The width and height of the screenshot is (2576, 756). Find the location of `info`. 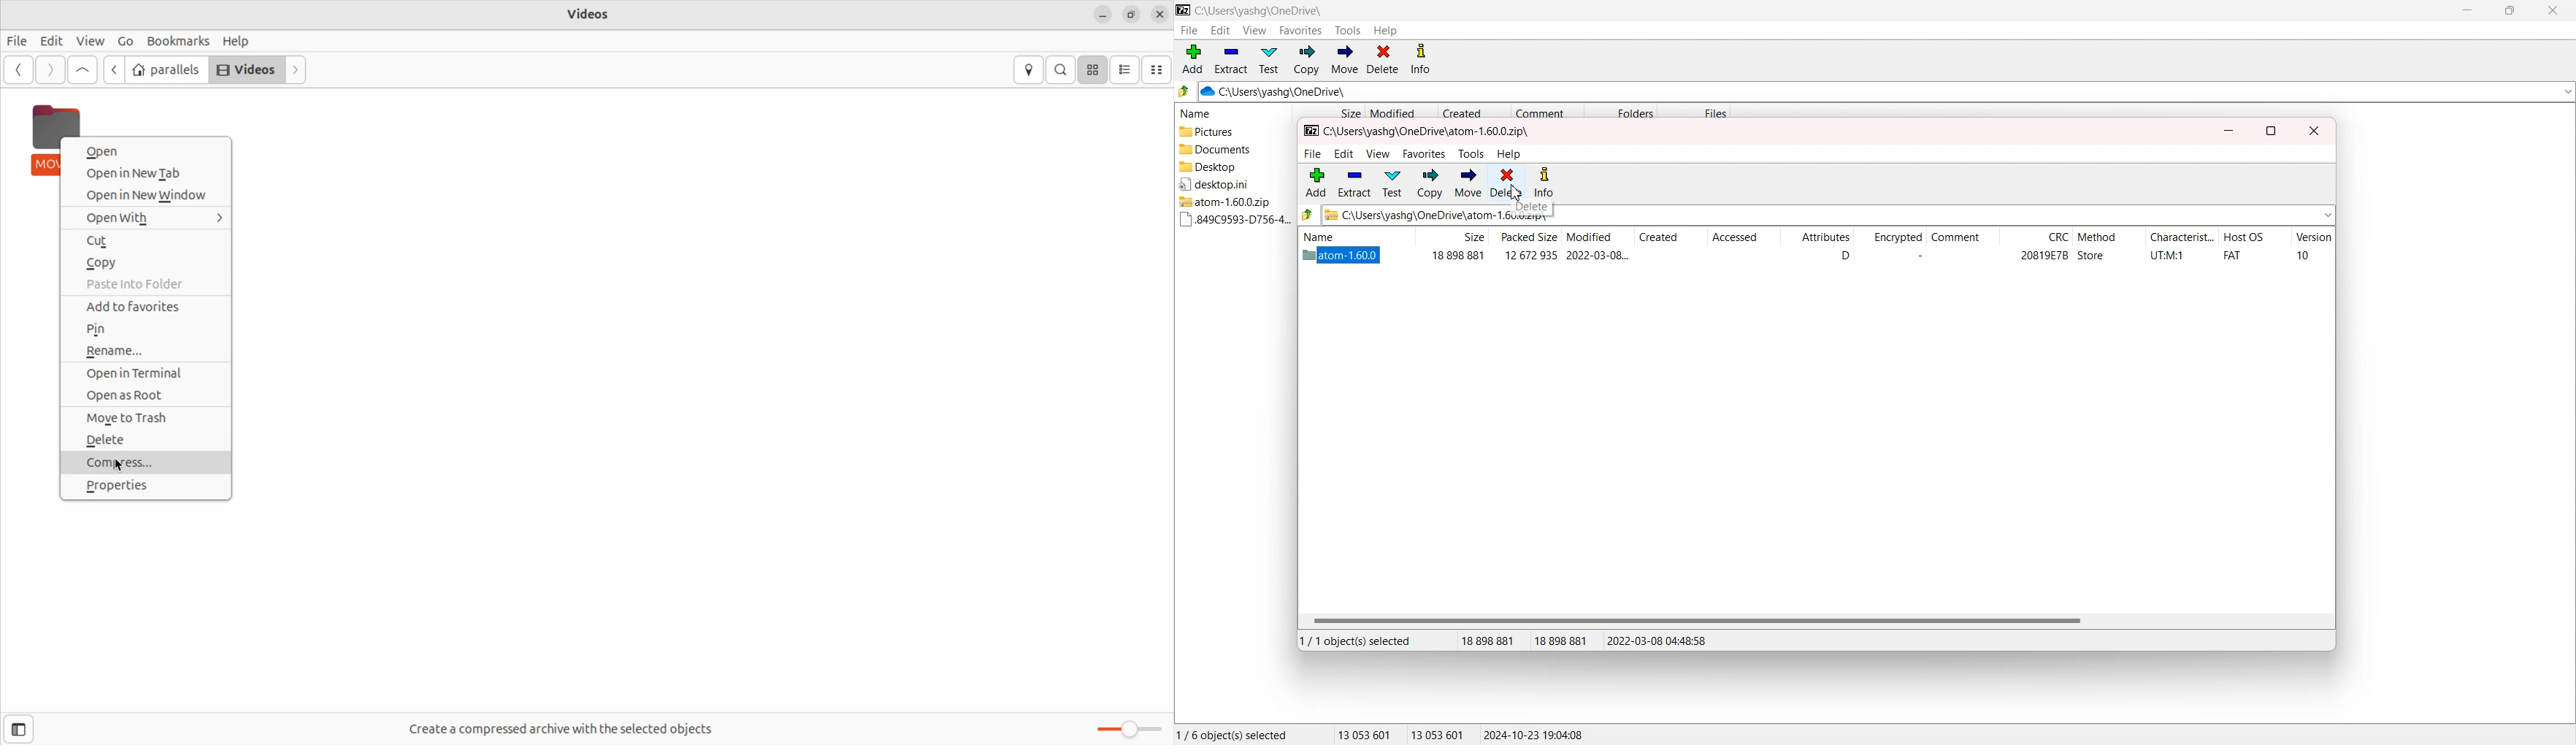

info is located at coordinates (1544, 183).